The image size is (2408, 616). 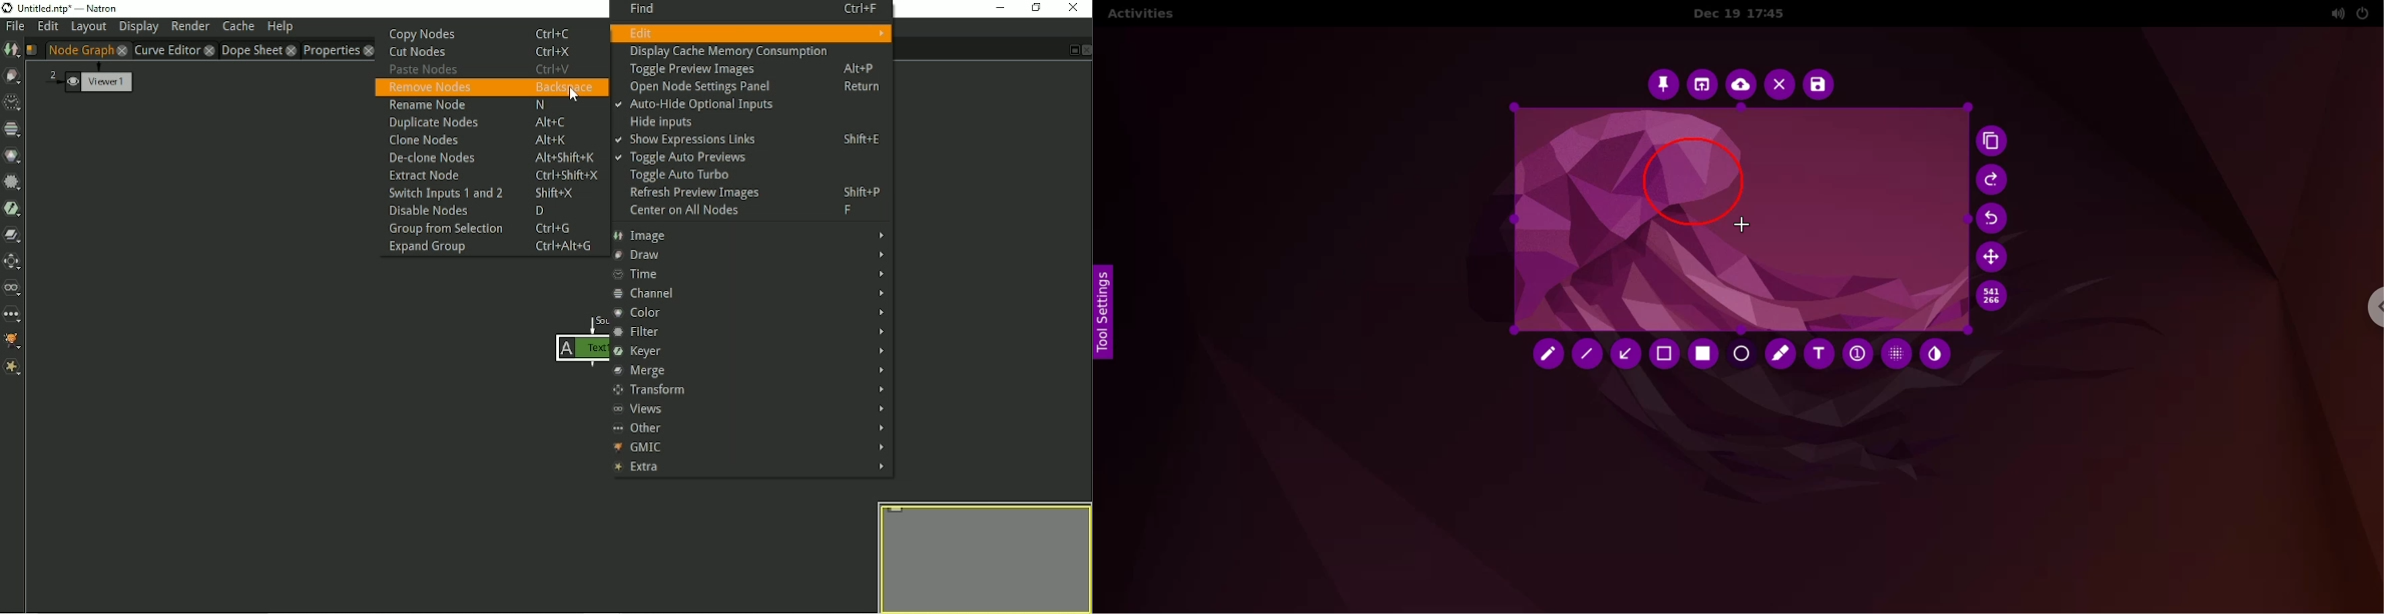 What do you see at coordinates (11, 50) in the screenshot?
I see `Image` at bounding box center [11, 50].